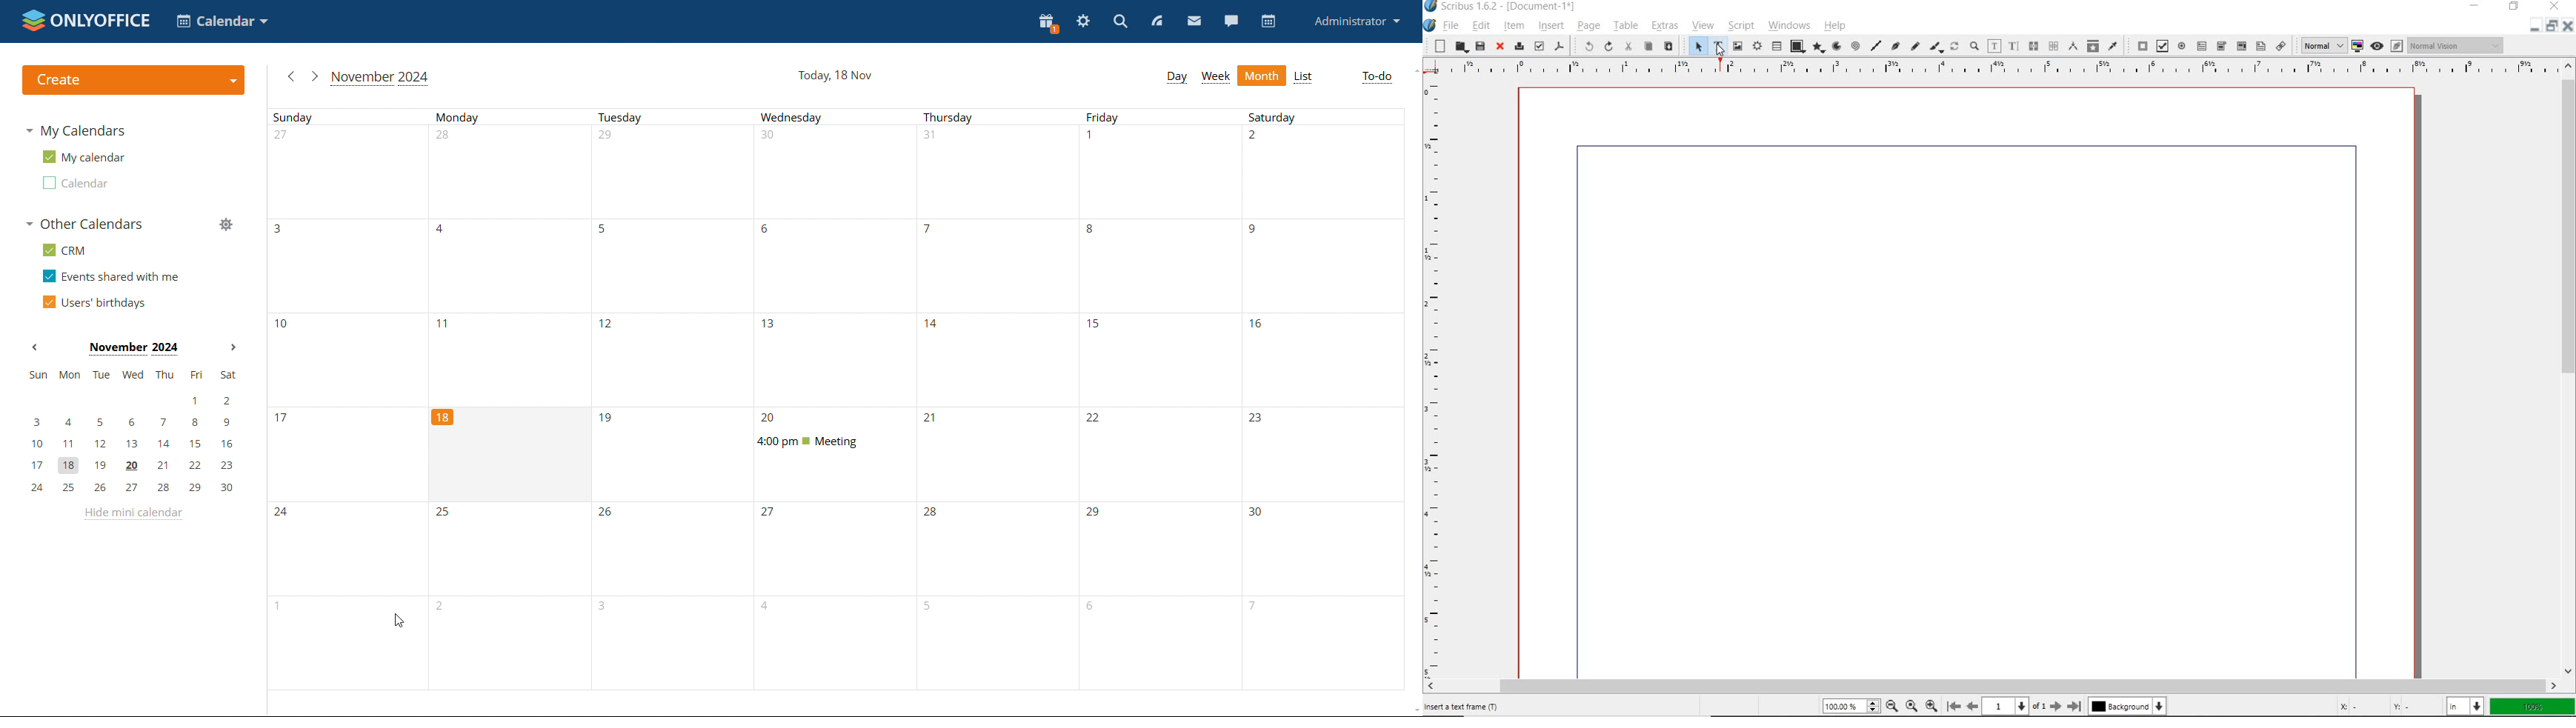 The image size is (2576, 728). What do you see at coordinates (1550, 25) in the screenshot?
I see `insert` at bounding box center [1550, 25].